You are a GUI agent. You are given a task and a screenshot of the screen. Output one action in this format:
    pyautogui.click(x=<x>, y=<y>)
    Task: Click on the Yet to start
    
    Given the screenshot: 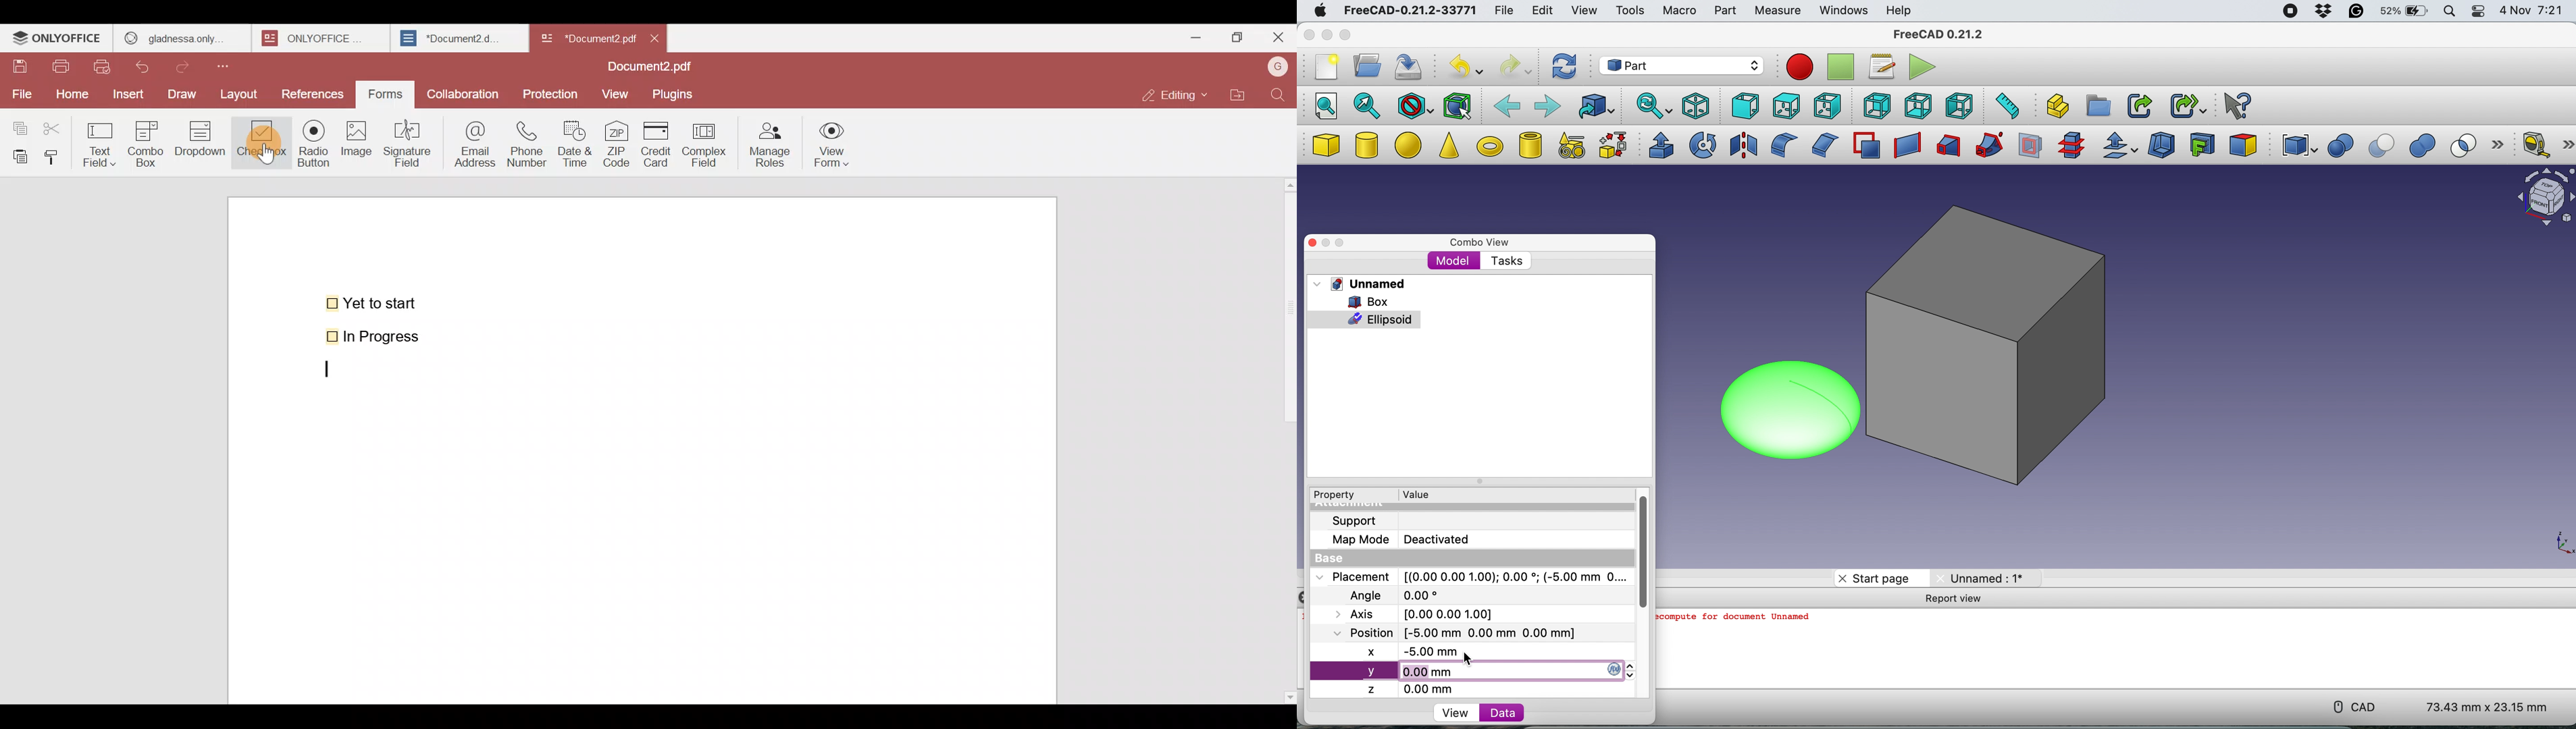 What is the action you would take?
    pyautogui.click(x=374, y=302)
    